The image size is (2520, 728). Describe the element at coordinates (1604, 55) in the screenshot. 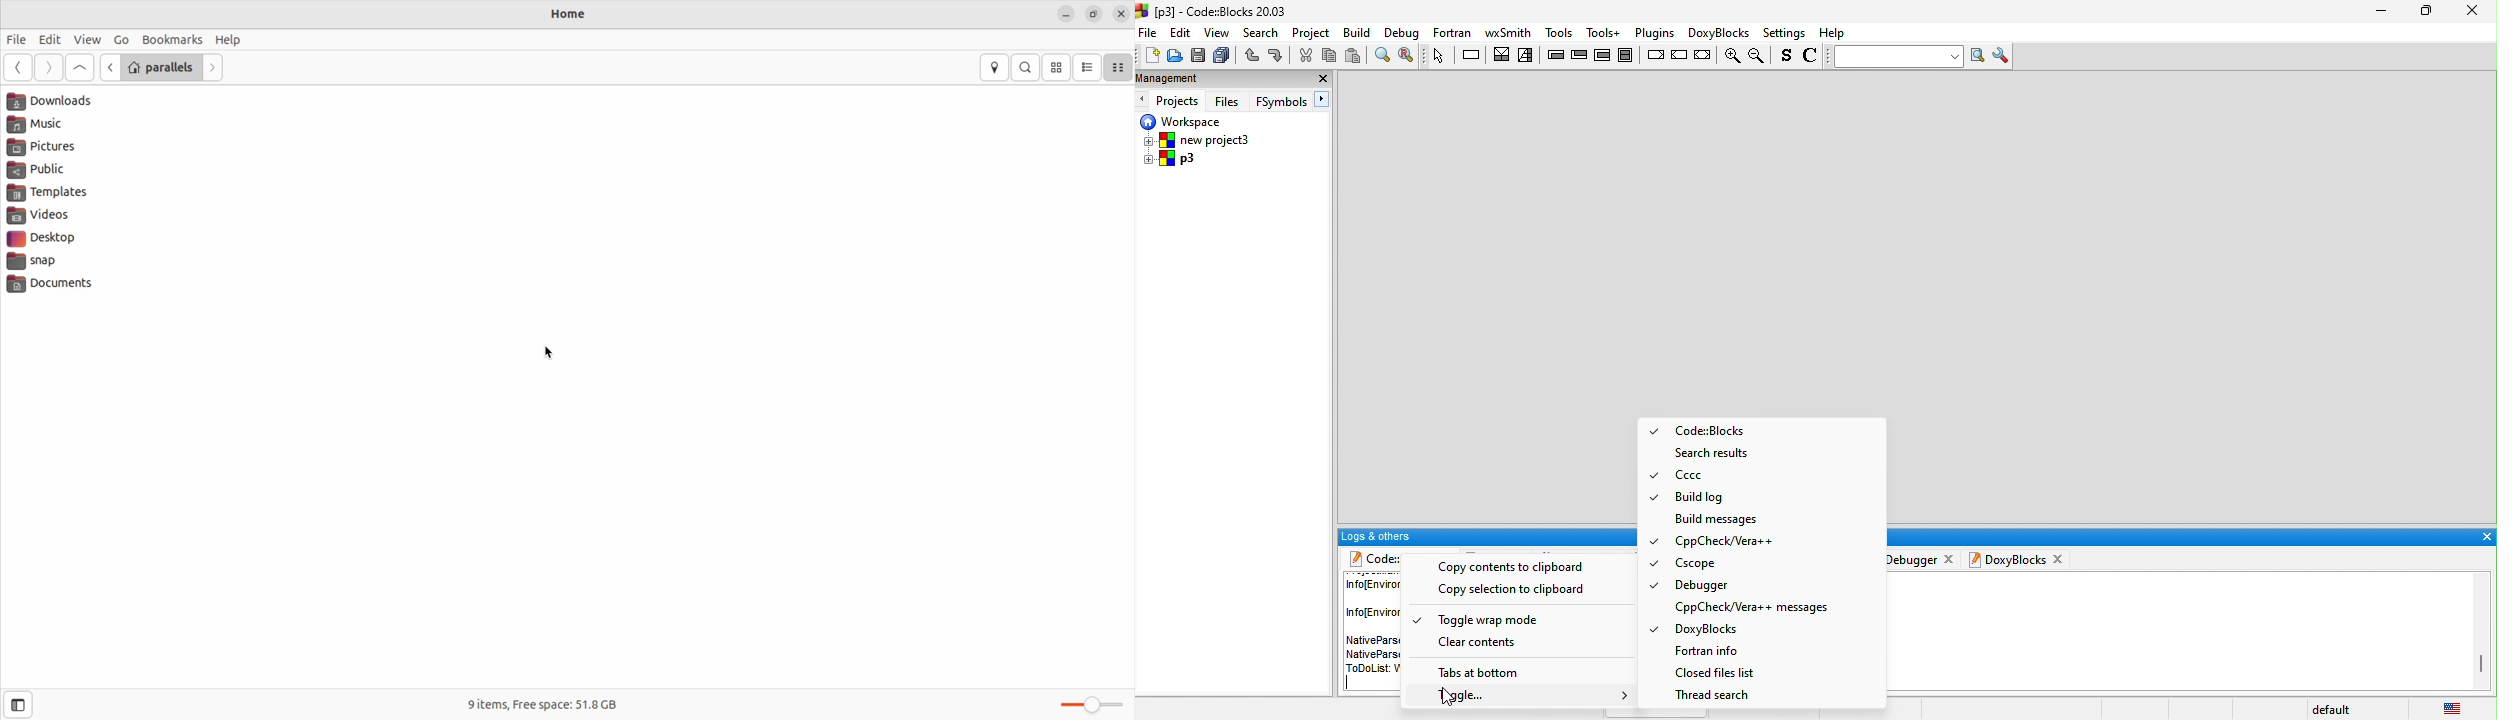

I see `counting loop` at that location.